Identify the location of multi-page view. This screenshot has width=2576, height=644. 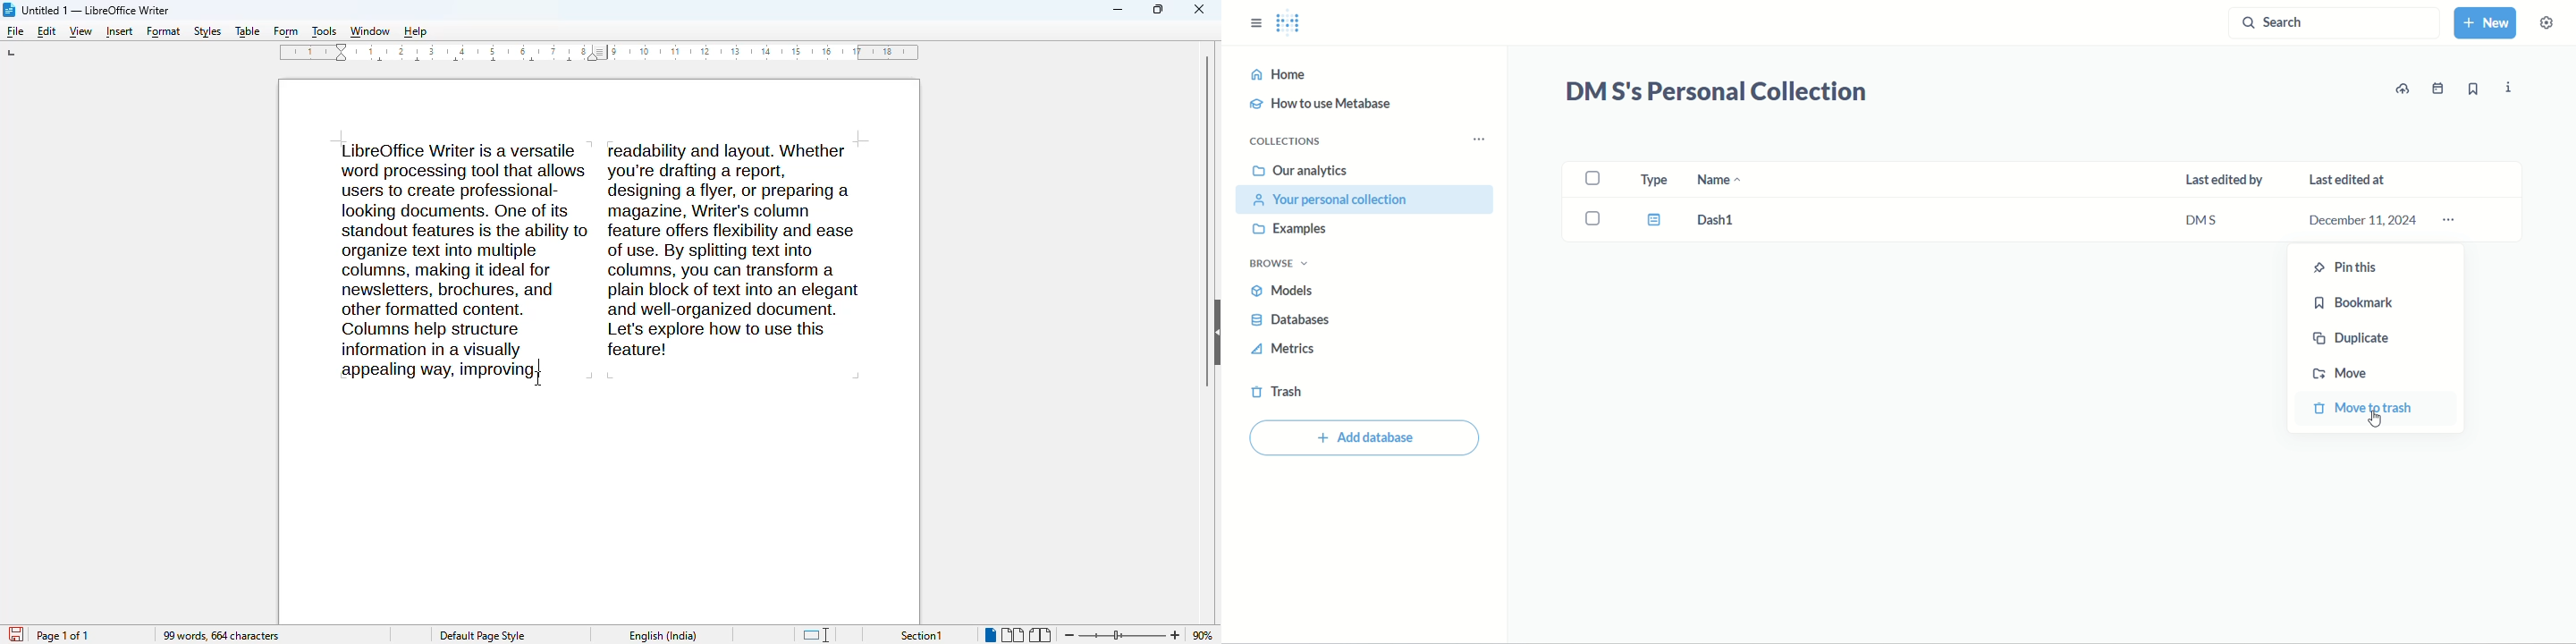
(1013, 635).